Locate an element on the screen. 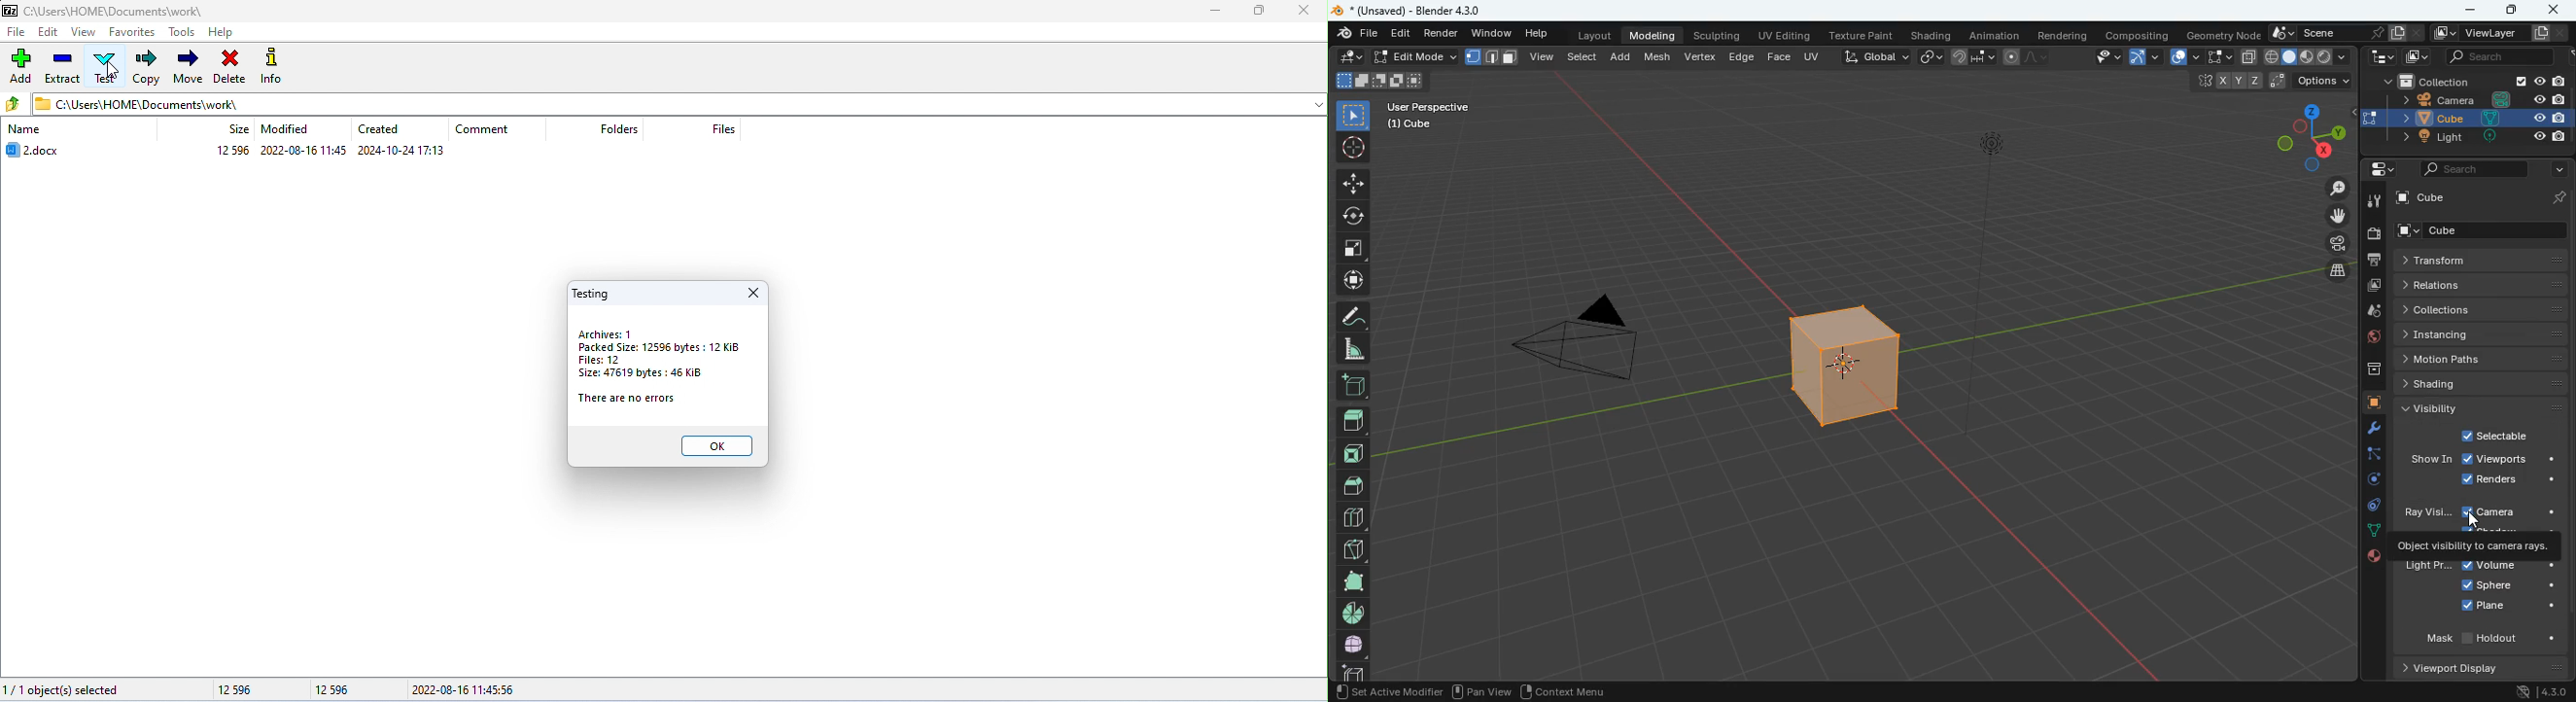  control is located at coordinates (2368, 506).